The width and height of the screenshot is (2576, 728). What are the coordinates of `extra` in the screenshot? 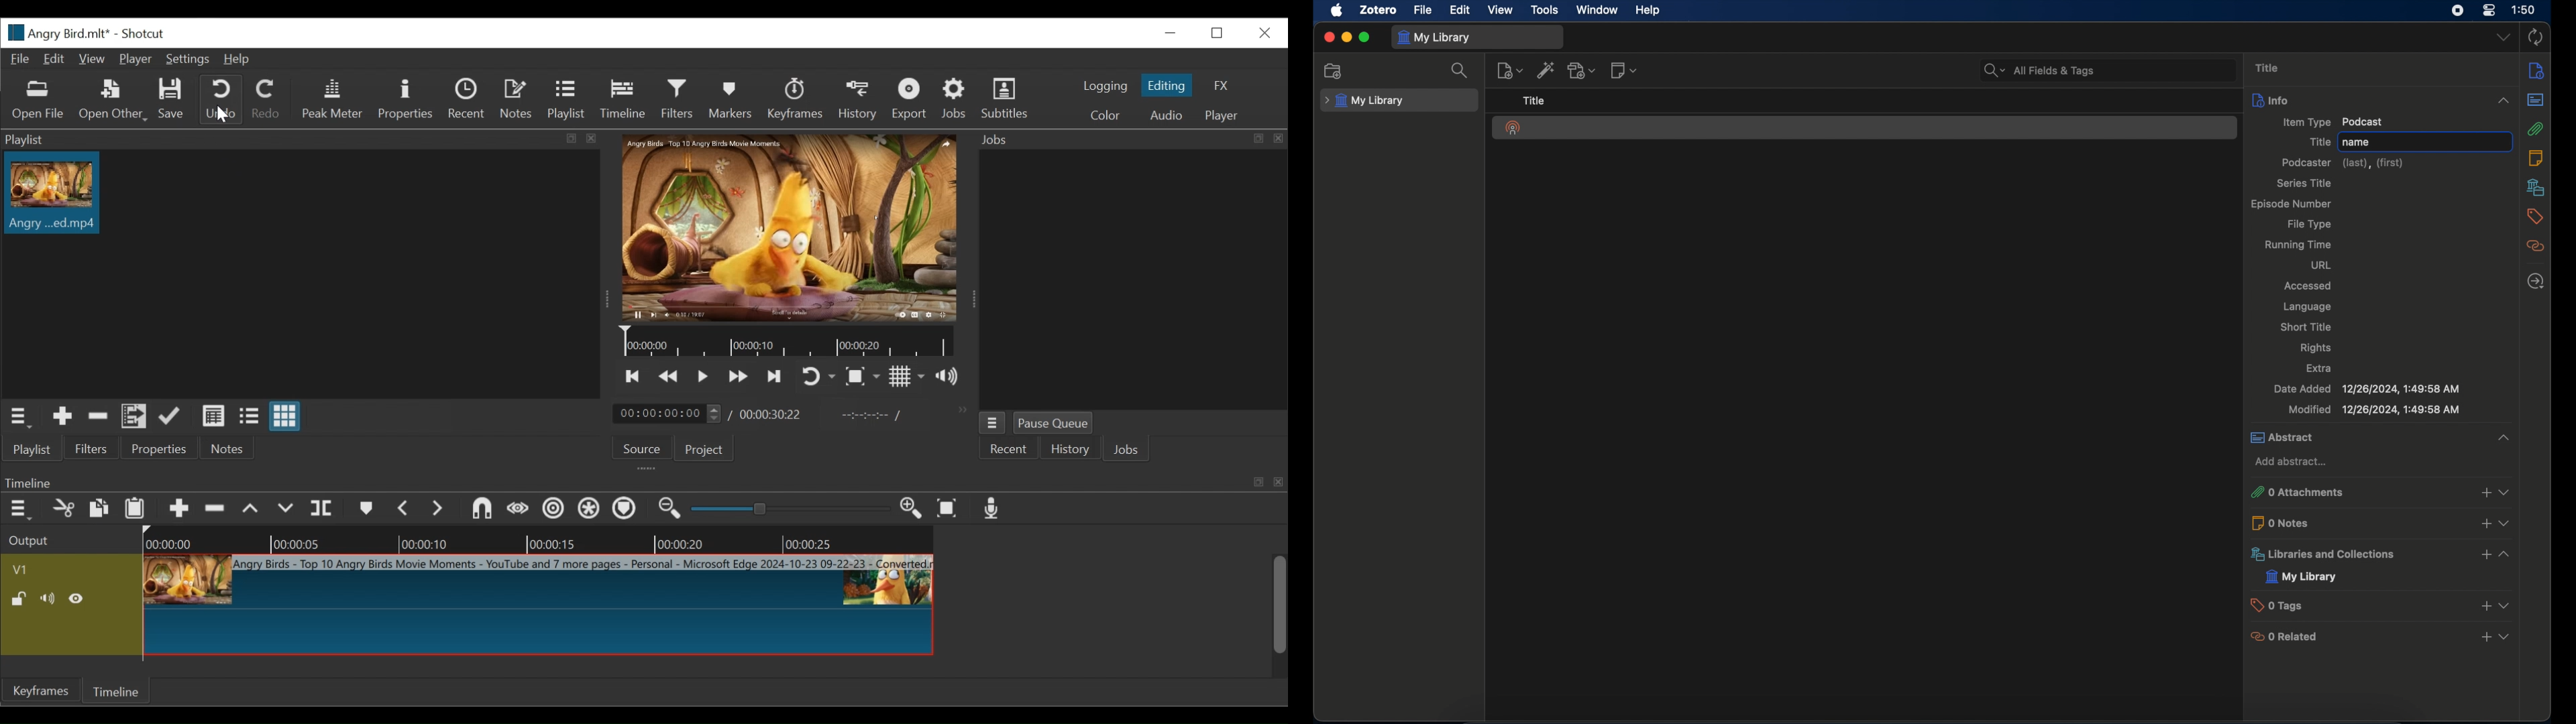 It's located at (2319, 367).